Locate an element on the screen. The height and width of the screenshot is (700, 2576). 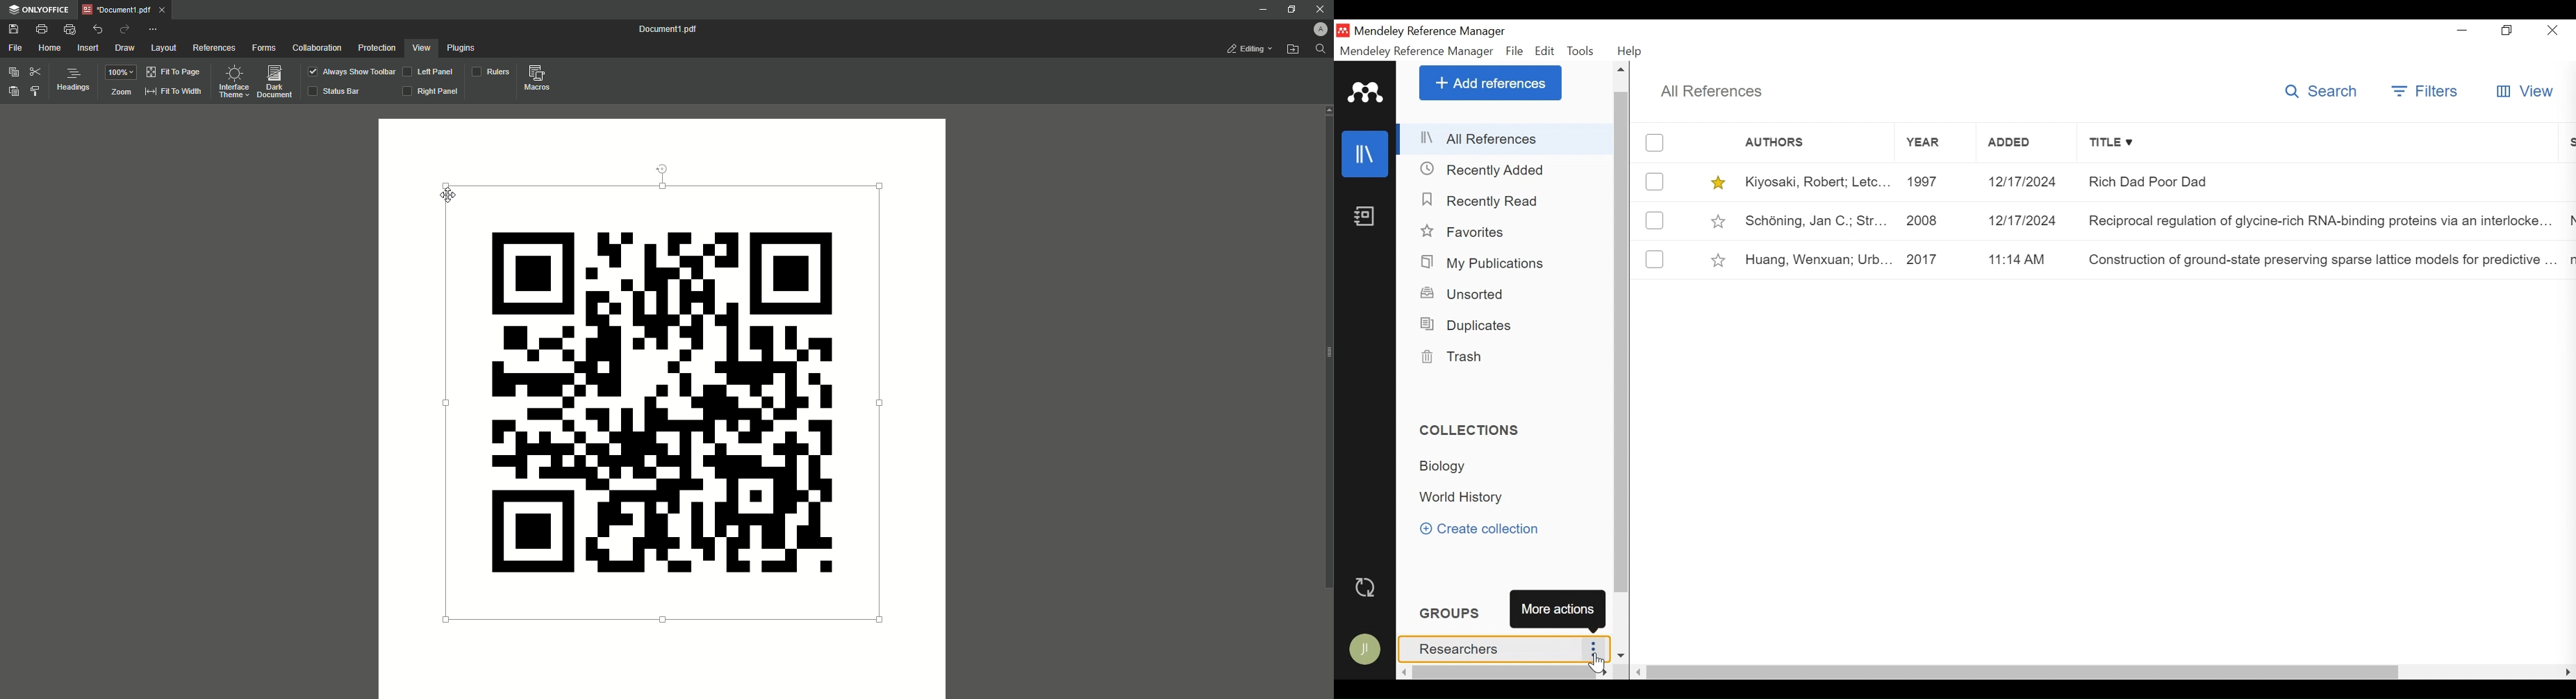
Minimize is located at coordinates (1260, 10).